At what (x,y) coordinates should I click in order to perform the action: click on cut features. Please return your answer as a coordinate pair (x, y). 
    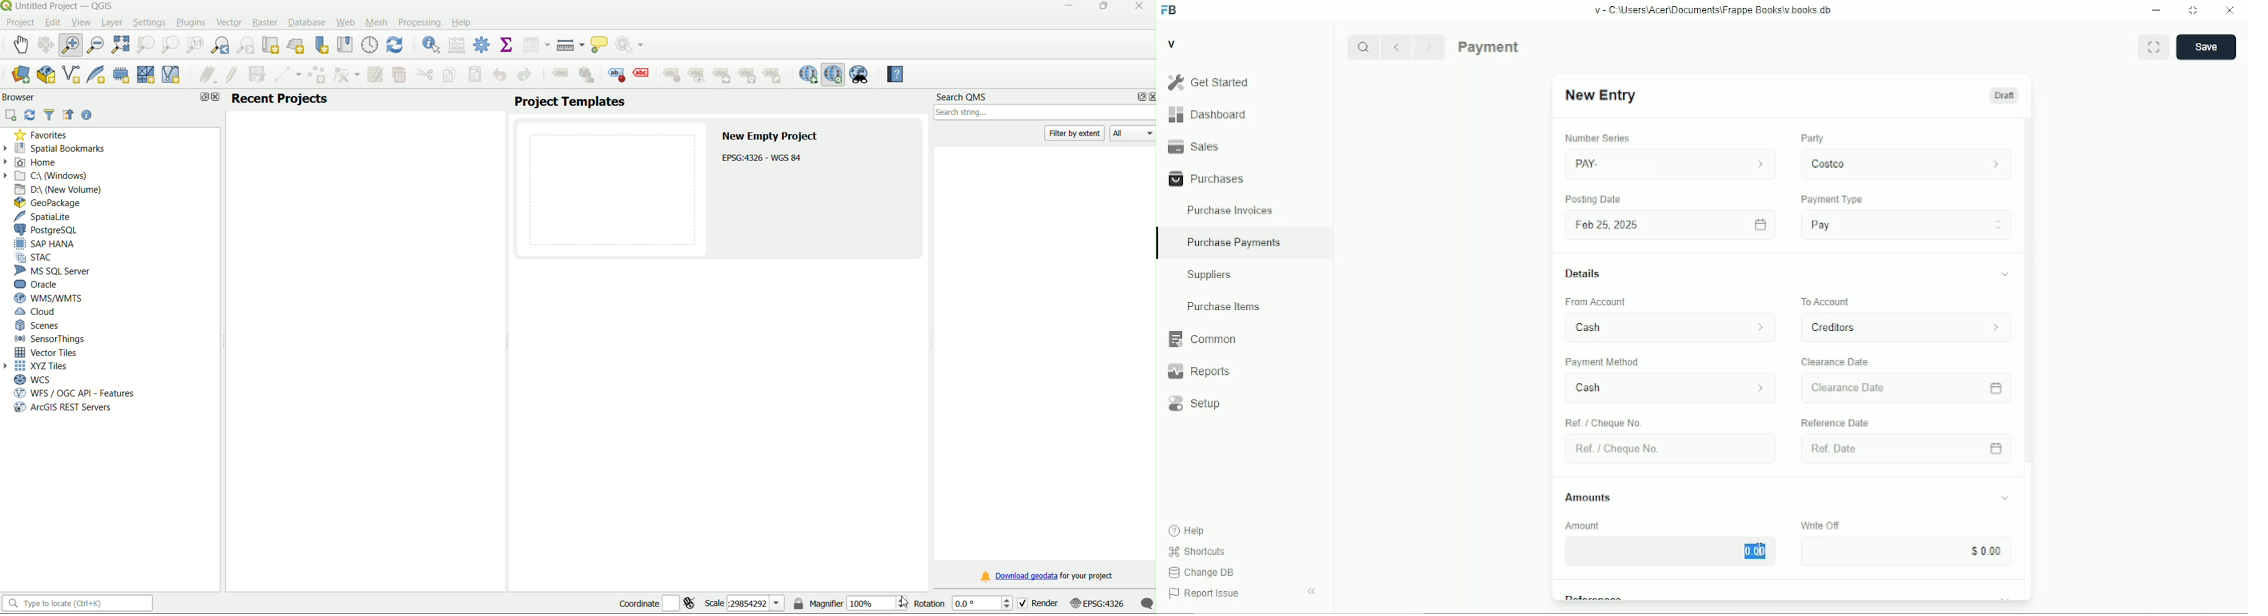
    Looking at the image, I should click on (424, 75).